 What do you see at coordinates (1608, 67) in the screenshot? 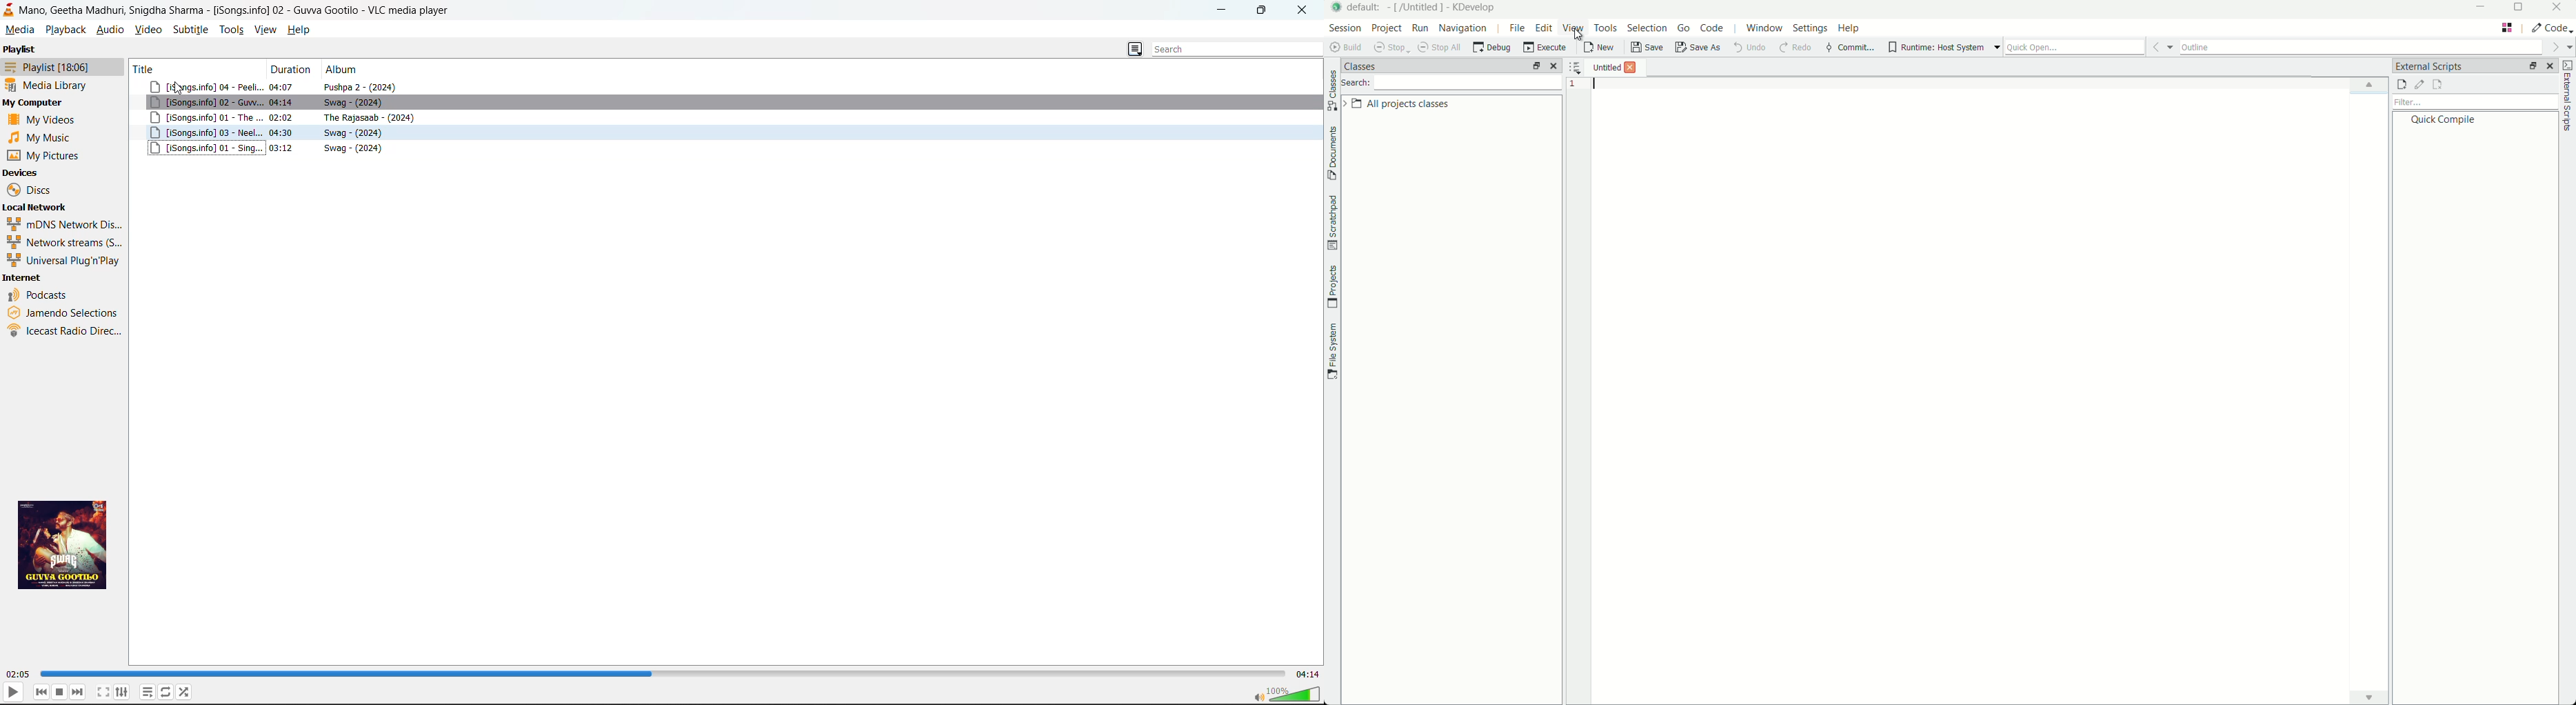
I see `untitled` at bounding box center [1608, 67].